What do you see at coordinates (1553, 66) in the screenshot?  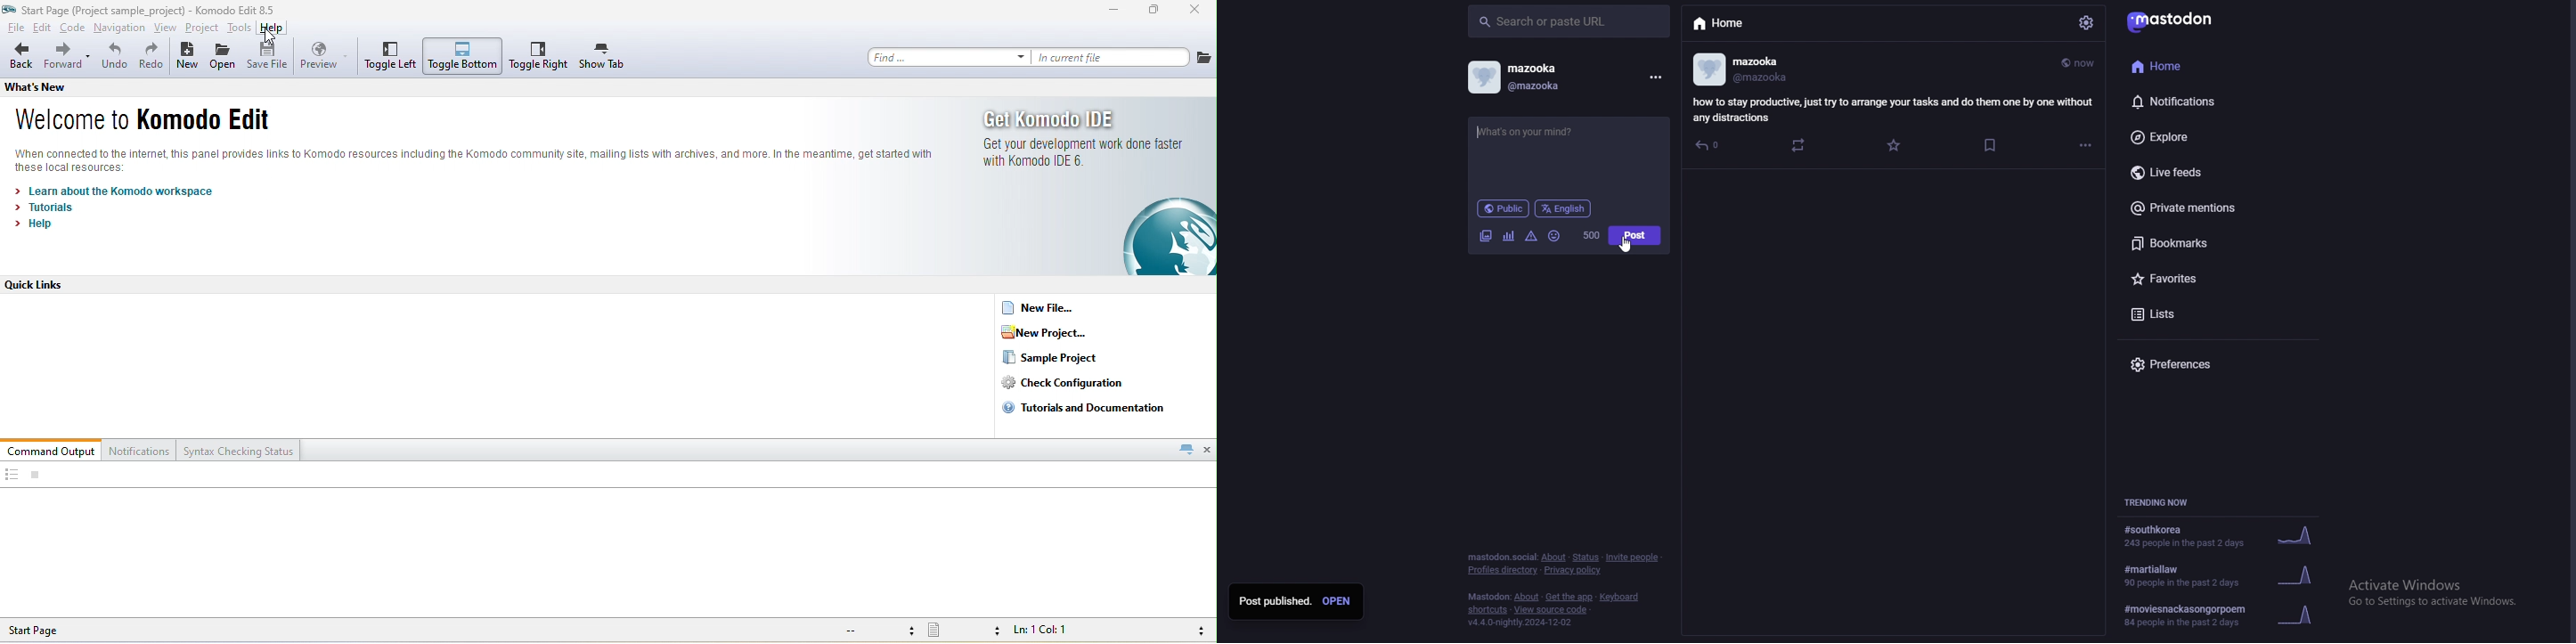 I see `mazooka` at bounding box center [1553, 66].